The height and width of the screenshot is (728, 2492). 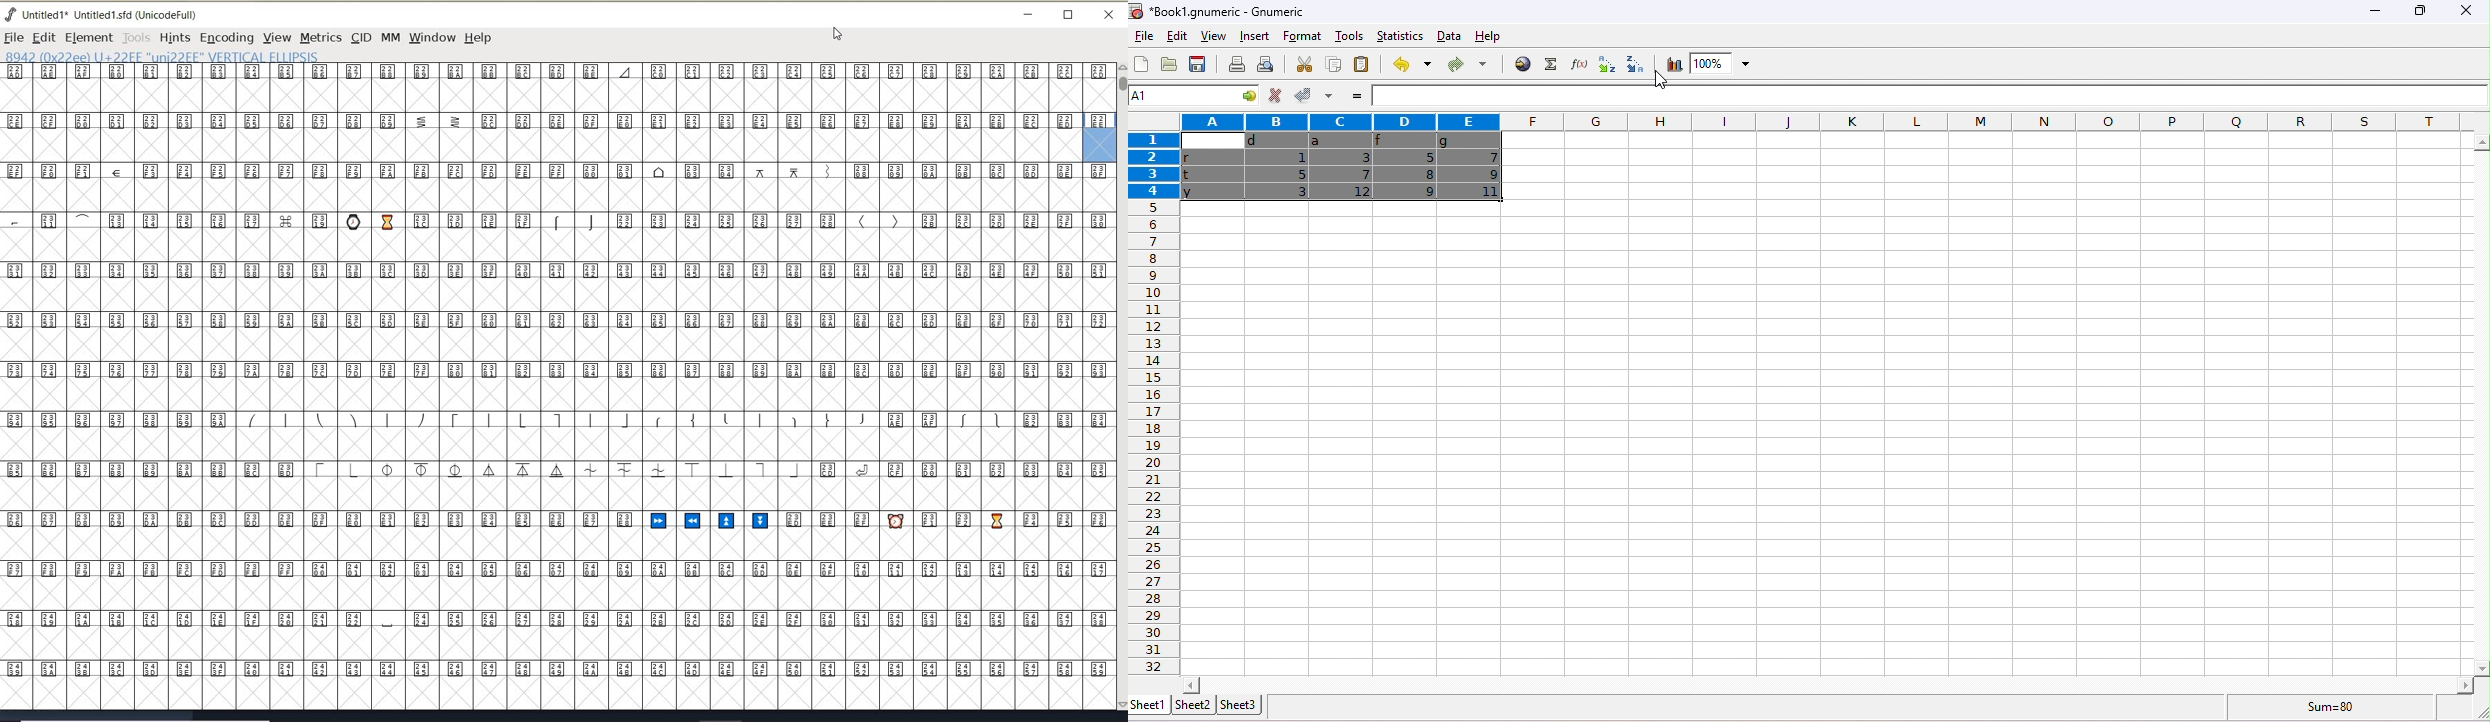 What do you see at coordinates (1467, 63) in the screenshot?
I see `redo` at bounding box center [1467, 63].